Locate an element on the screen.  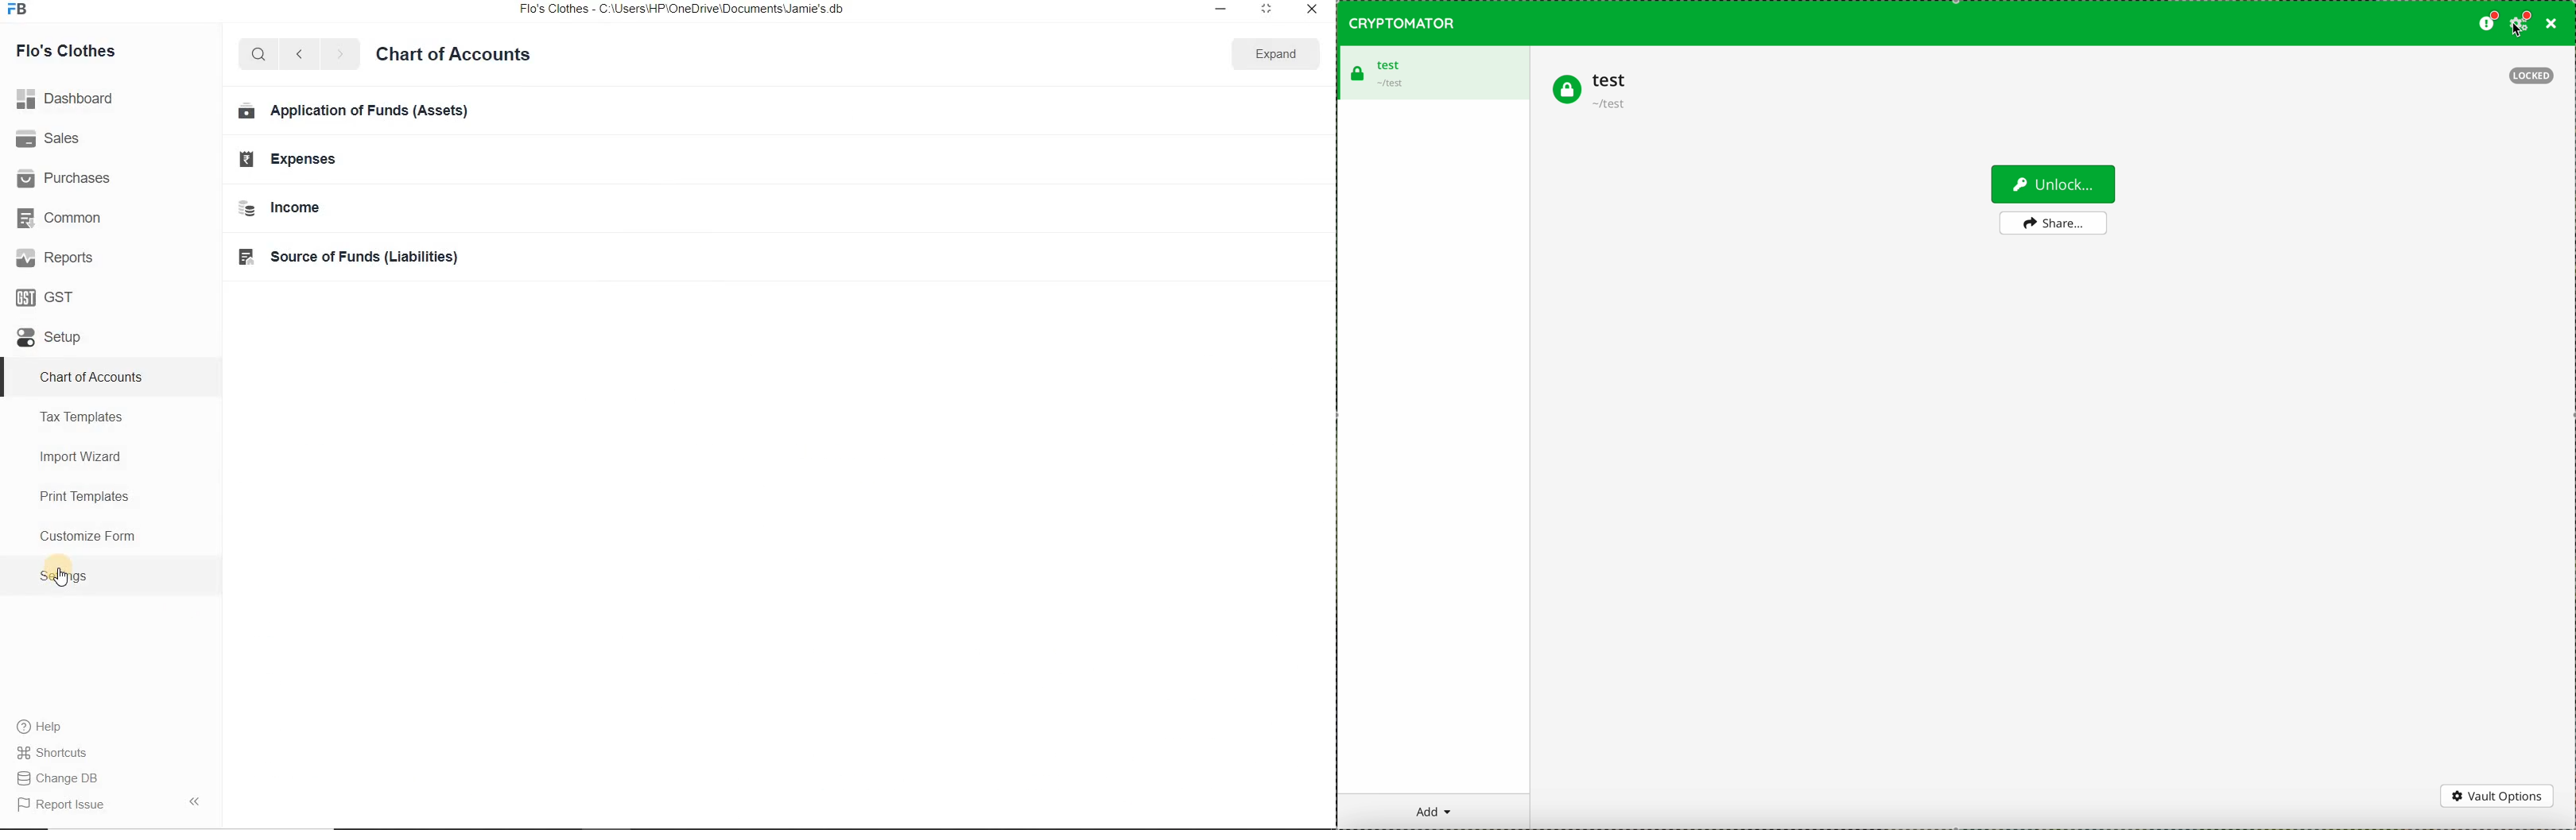
Flo's Clothes - C:\Users\HP\OneDrive\Documents\Jamie's.db is located at coordinates (687, 10).